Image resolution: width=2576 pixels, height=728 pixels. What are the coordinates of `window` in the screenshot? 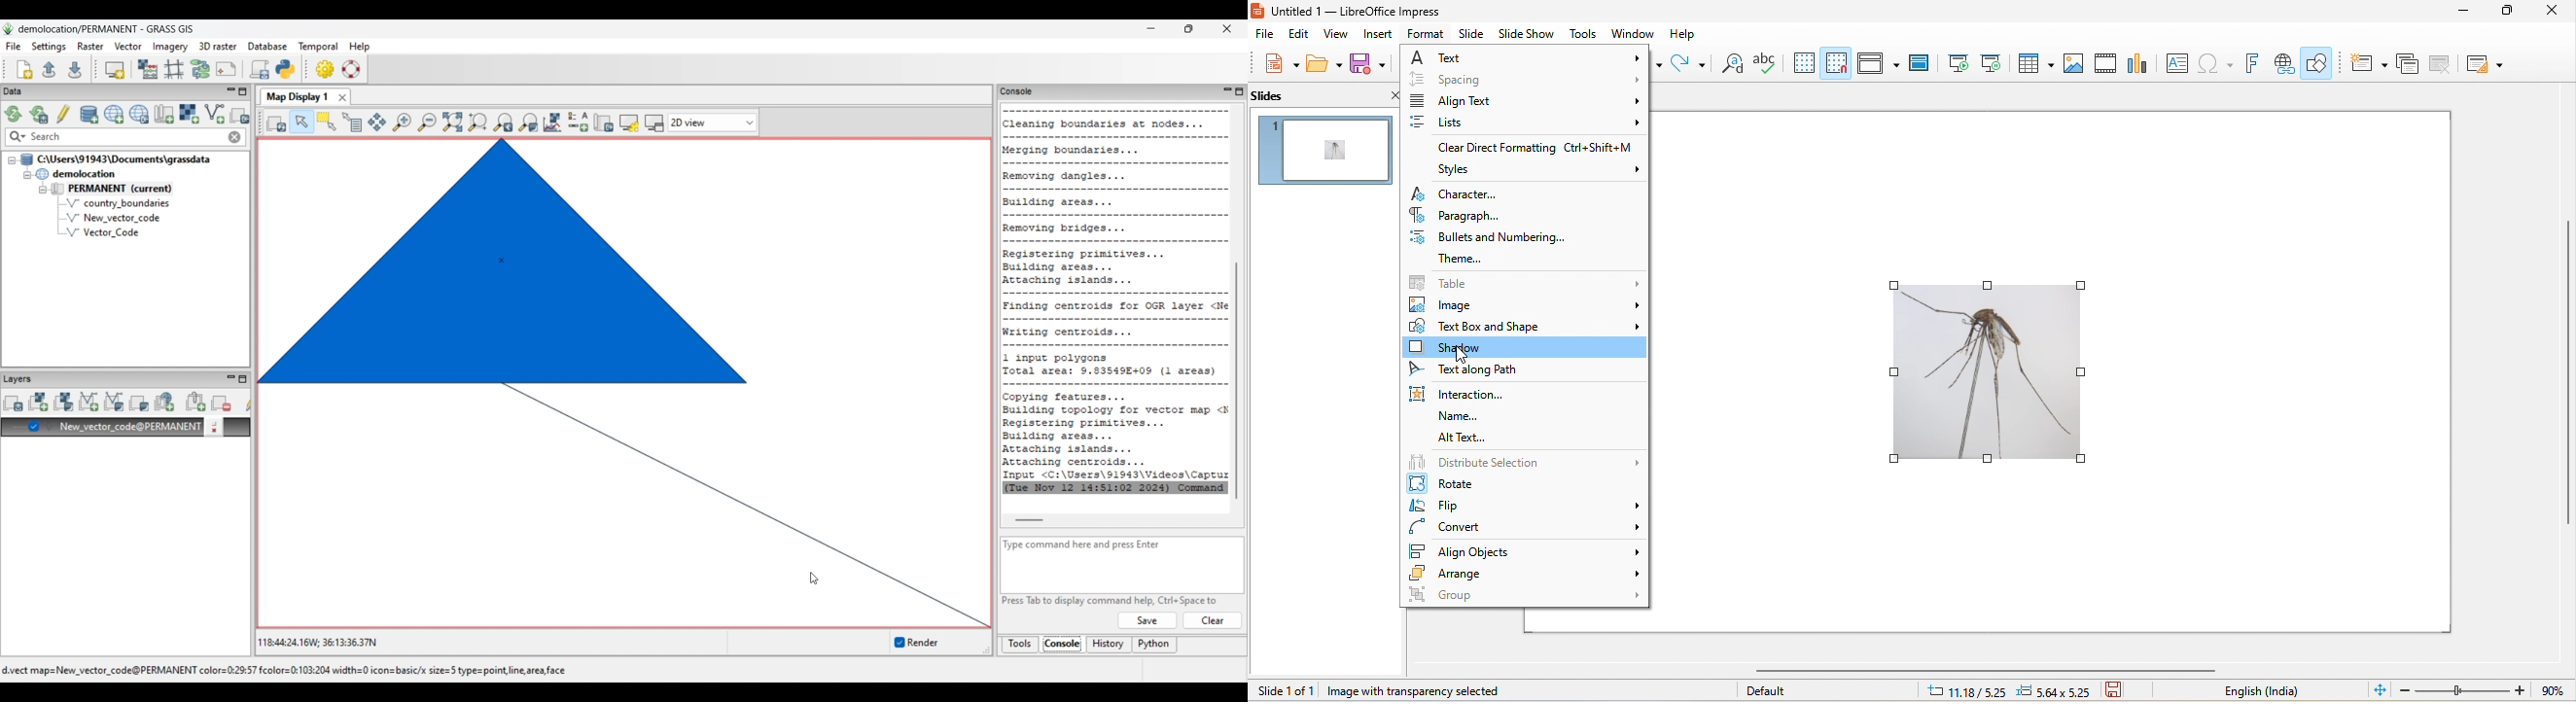 It's located at (1631, 34).